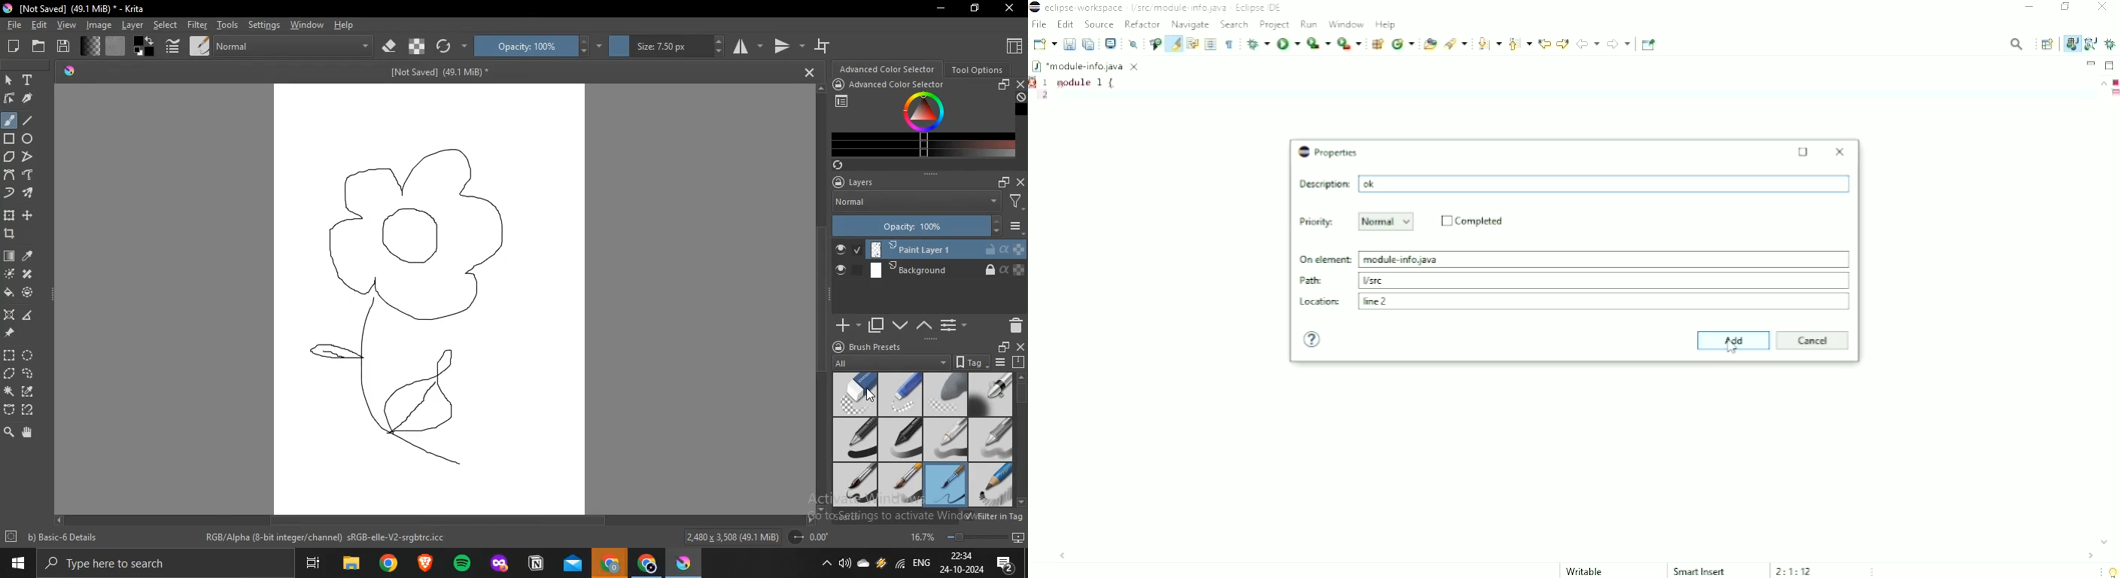  Describe the element at coordinates (1563, 42) in the screenshot. I see `Next edit location` at that location.